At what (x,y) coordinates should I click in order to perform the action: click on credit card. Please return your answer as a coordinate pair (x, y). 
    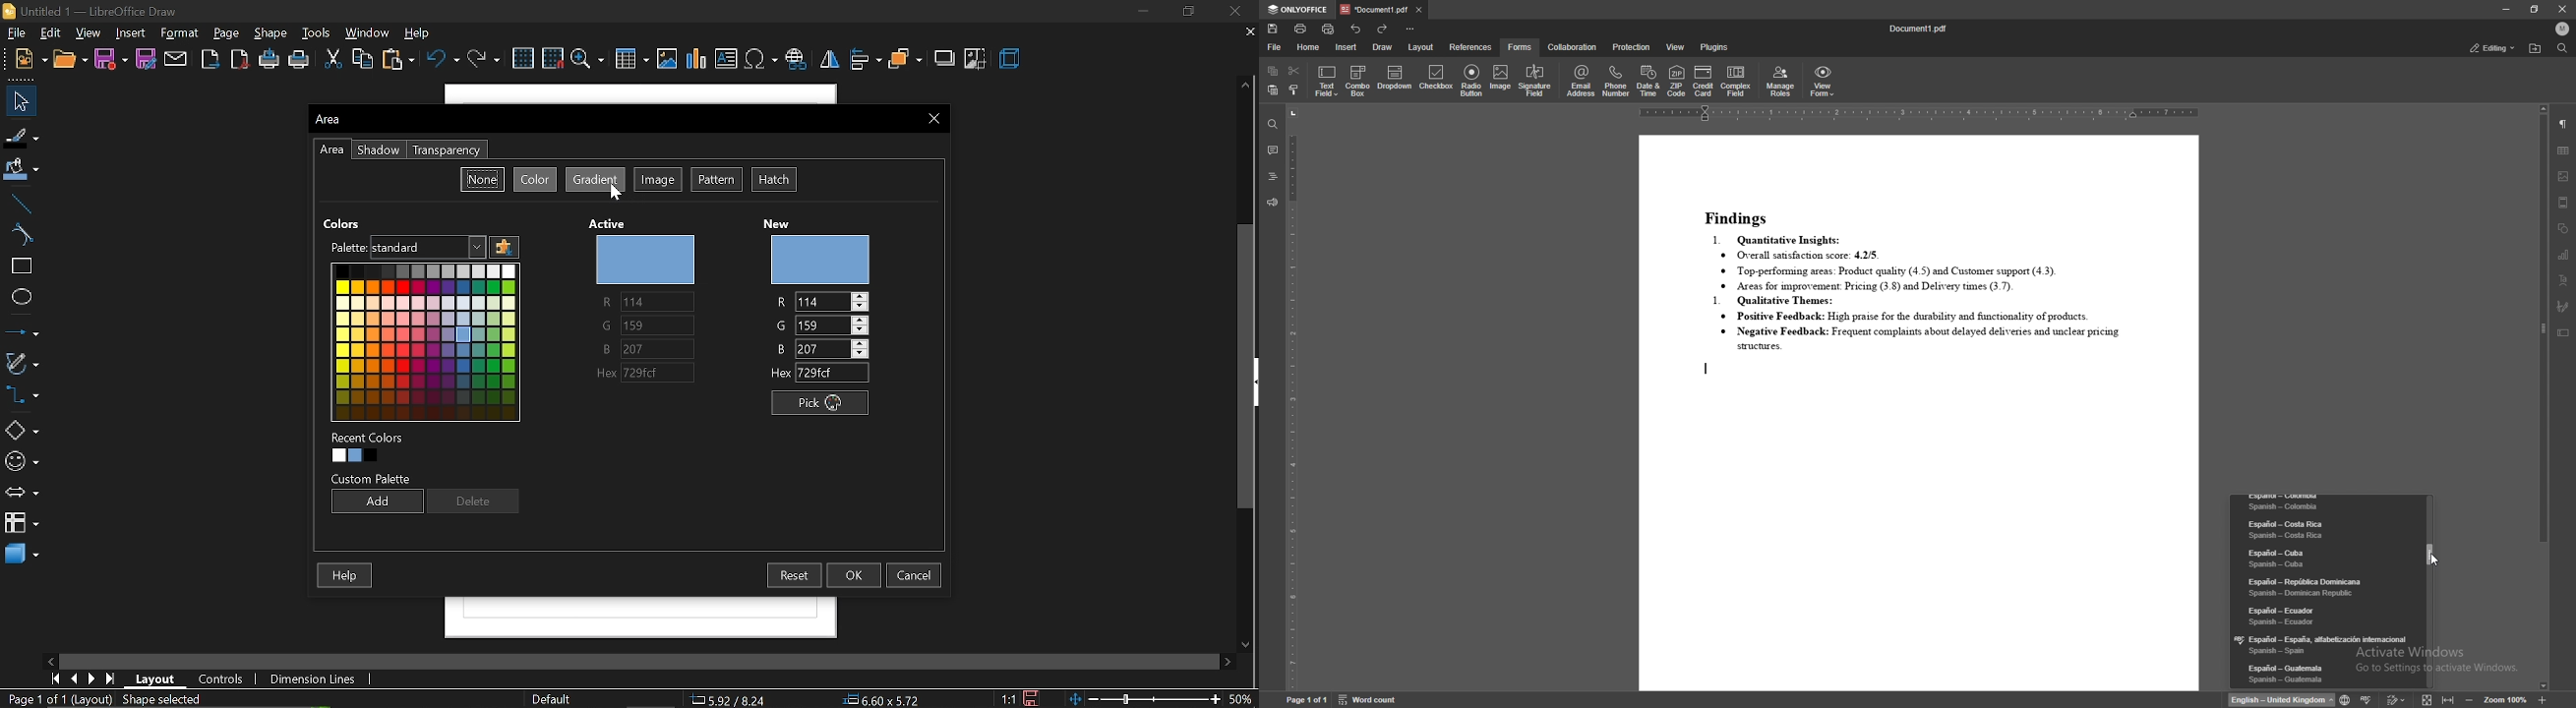
    Looking at the image, I should click on (1704, 80).